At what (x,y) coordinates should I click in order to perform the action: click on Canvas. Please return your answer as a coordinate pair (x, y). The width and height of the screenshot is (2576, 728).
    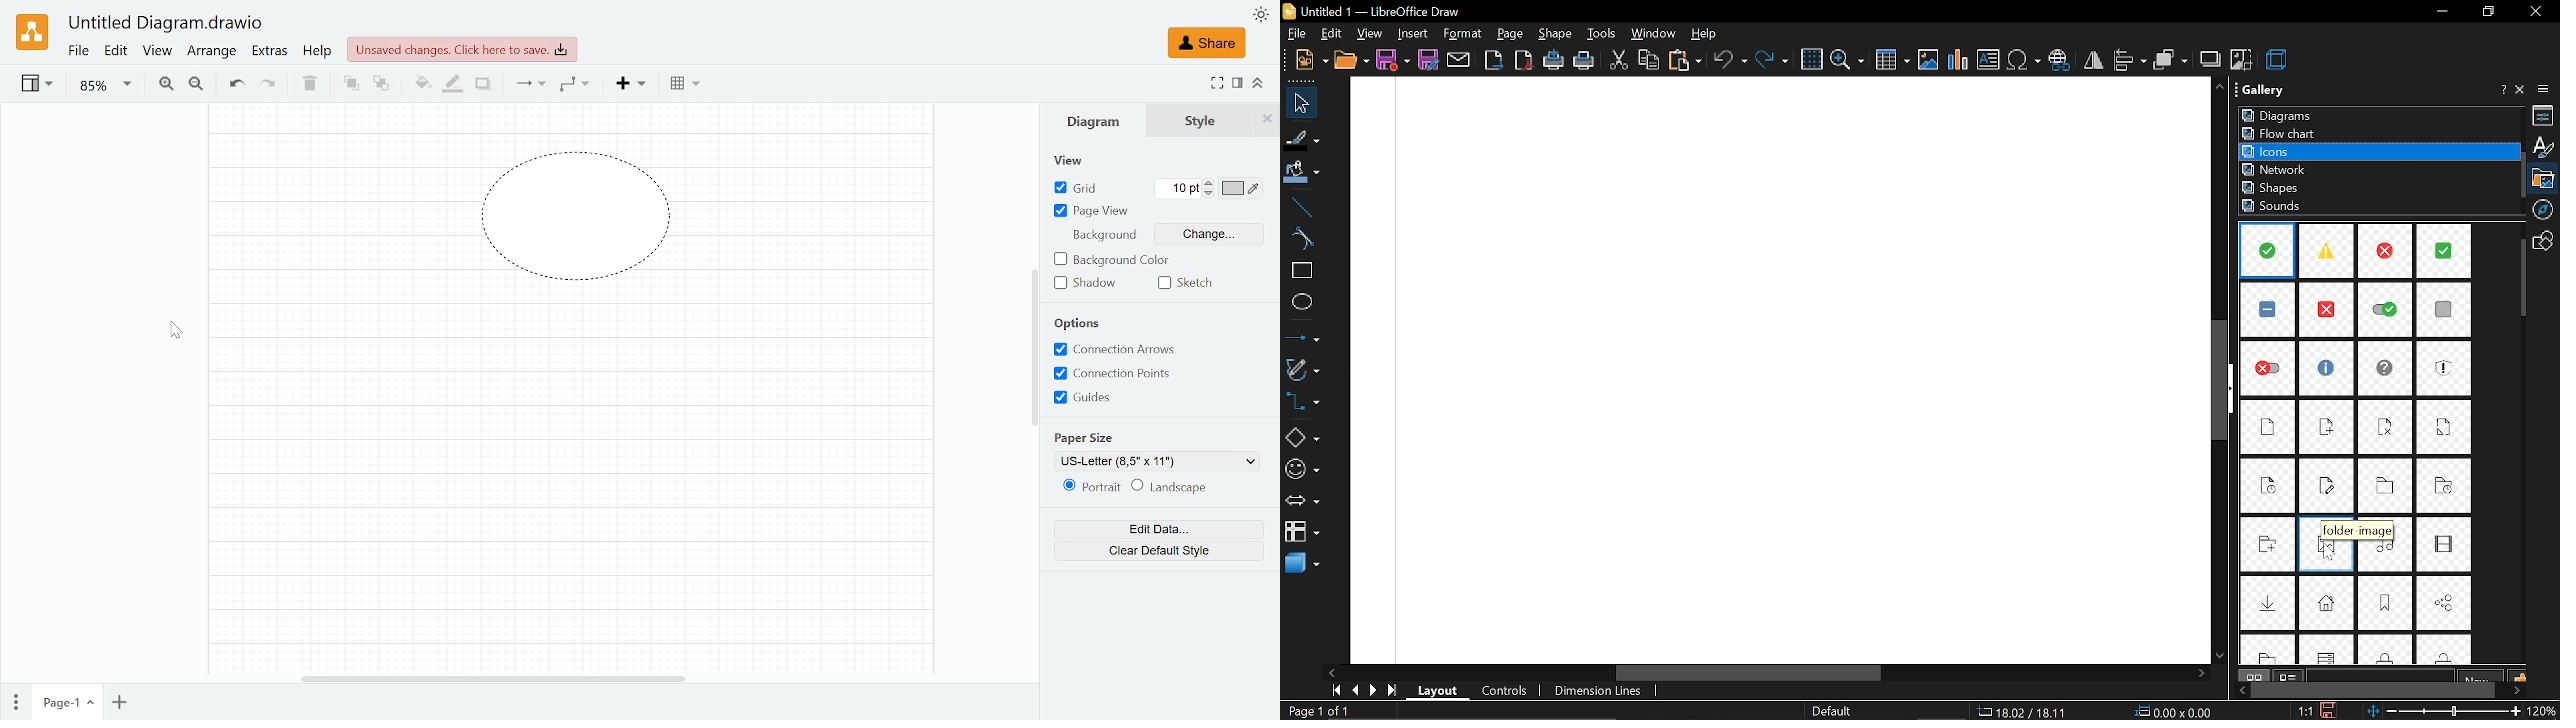
    Looking at the image, I should click on (1775, 372).